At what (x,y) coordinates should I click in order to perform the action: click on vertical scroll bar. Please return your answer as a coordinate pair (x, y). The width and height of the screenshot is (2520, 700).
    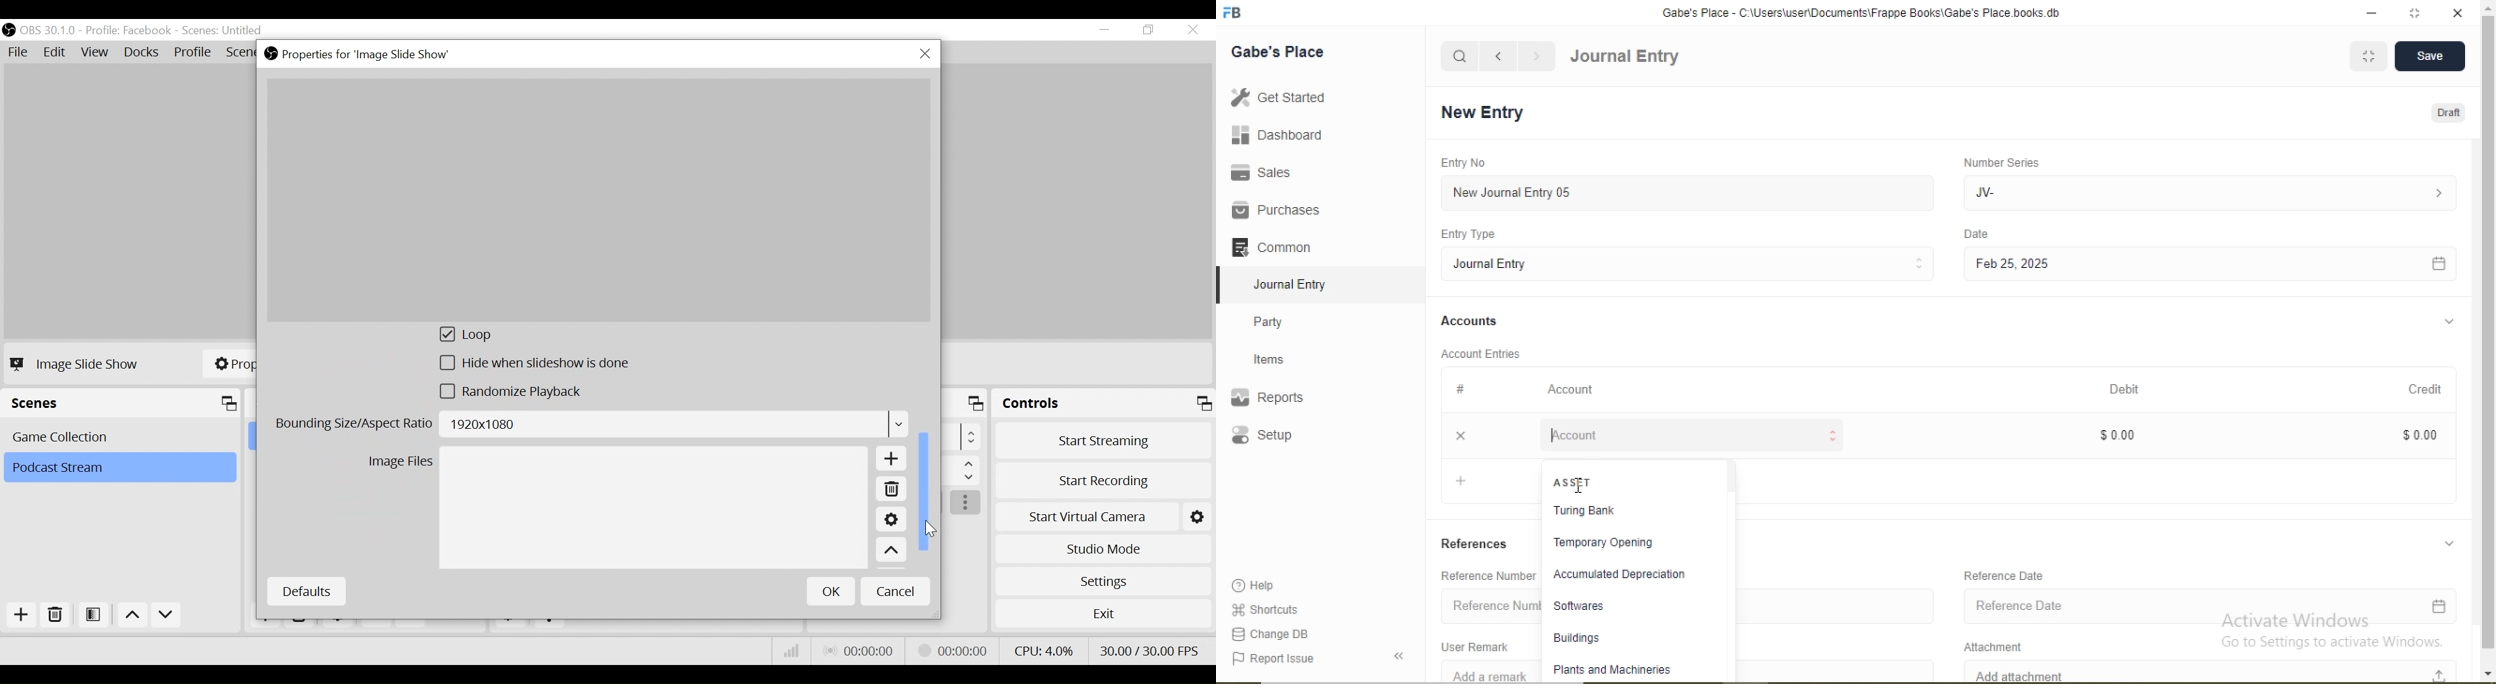
    Looking at the image, I should click on (2488, 342).